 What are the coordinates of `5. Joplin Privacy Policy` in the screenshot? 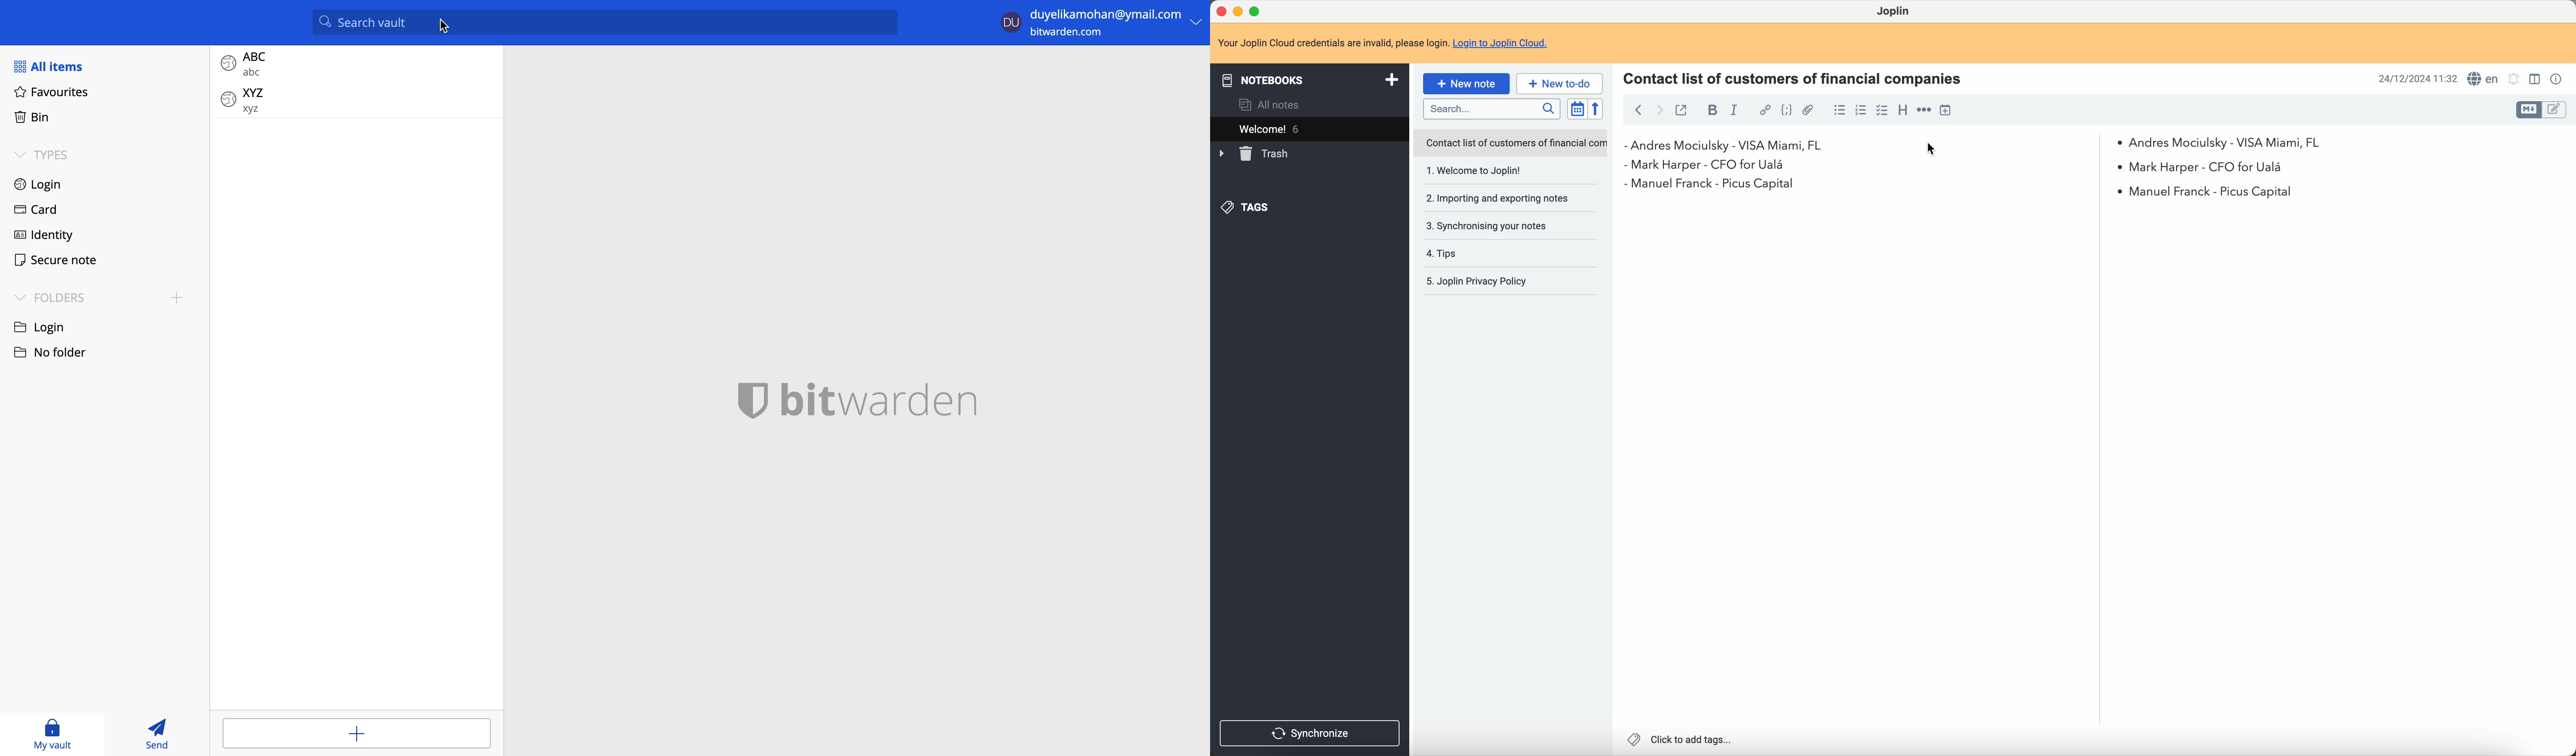 It's located at (1484, 282).